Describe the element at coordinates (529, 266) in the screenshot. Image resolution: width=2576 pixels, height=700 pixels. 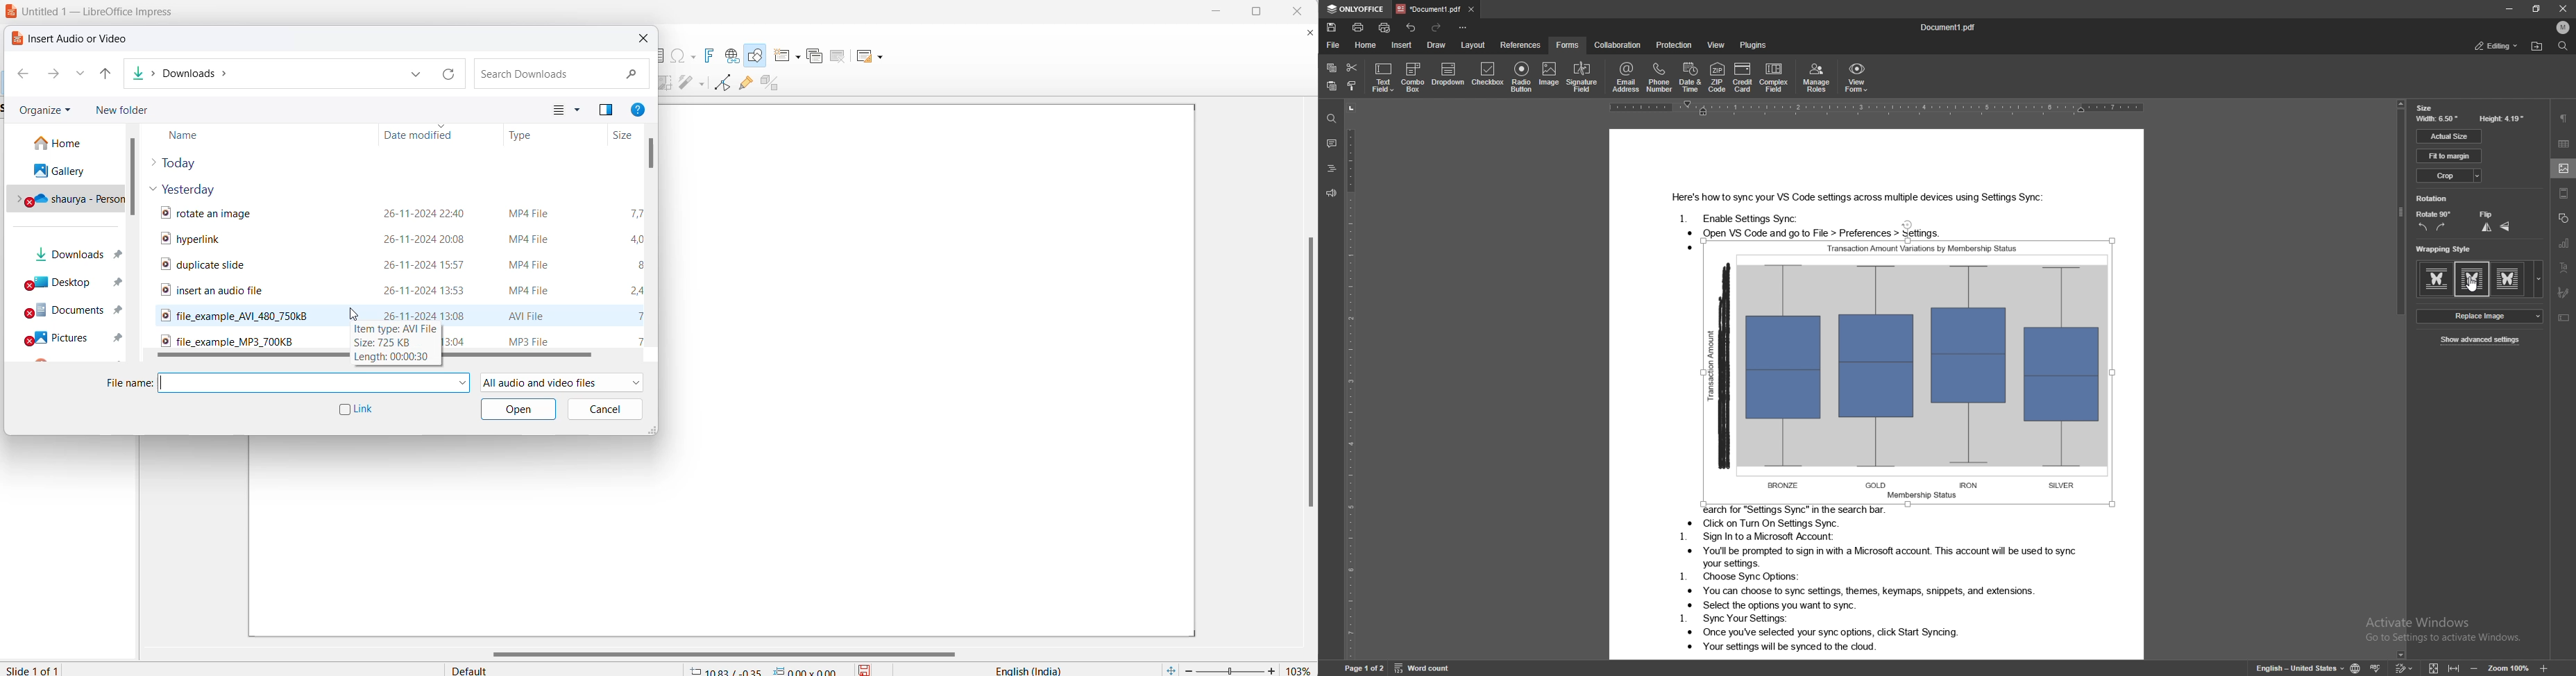
I see `video file format` at that location.